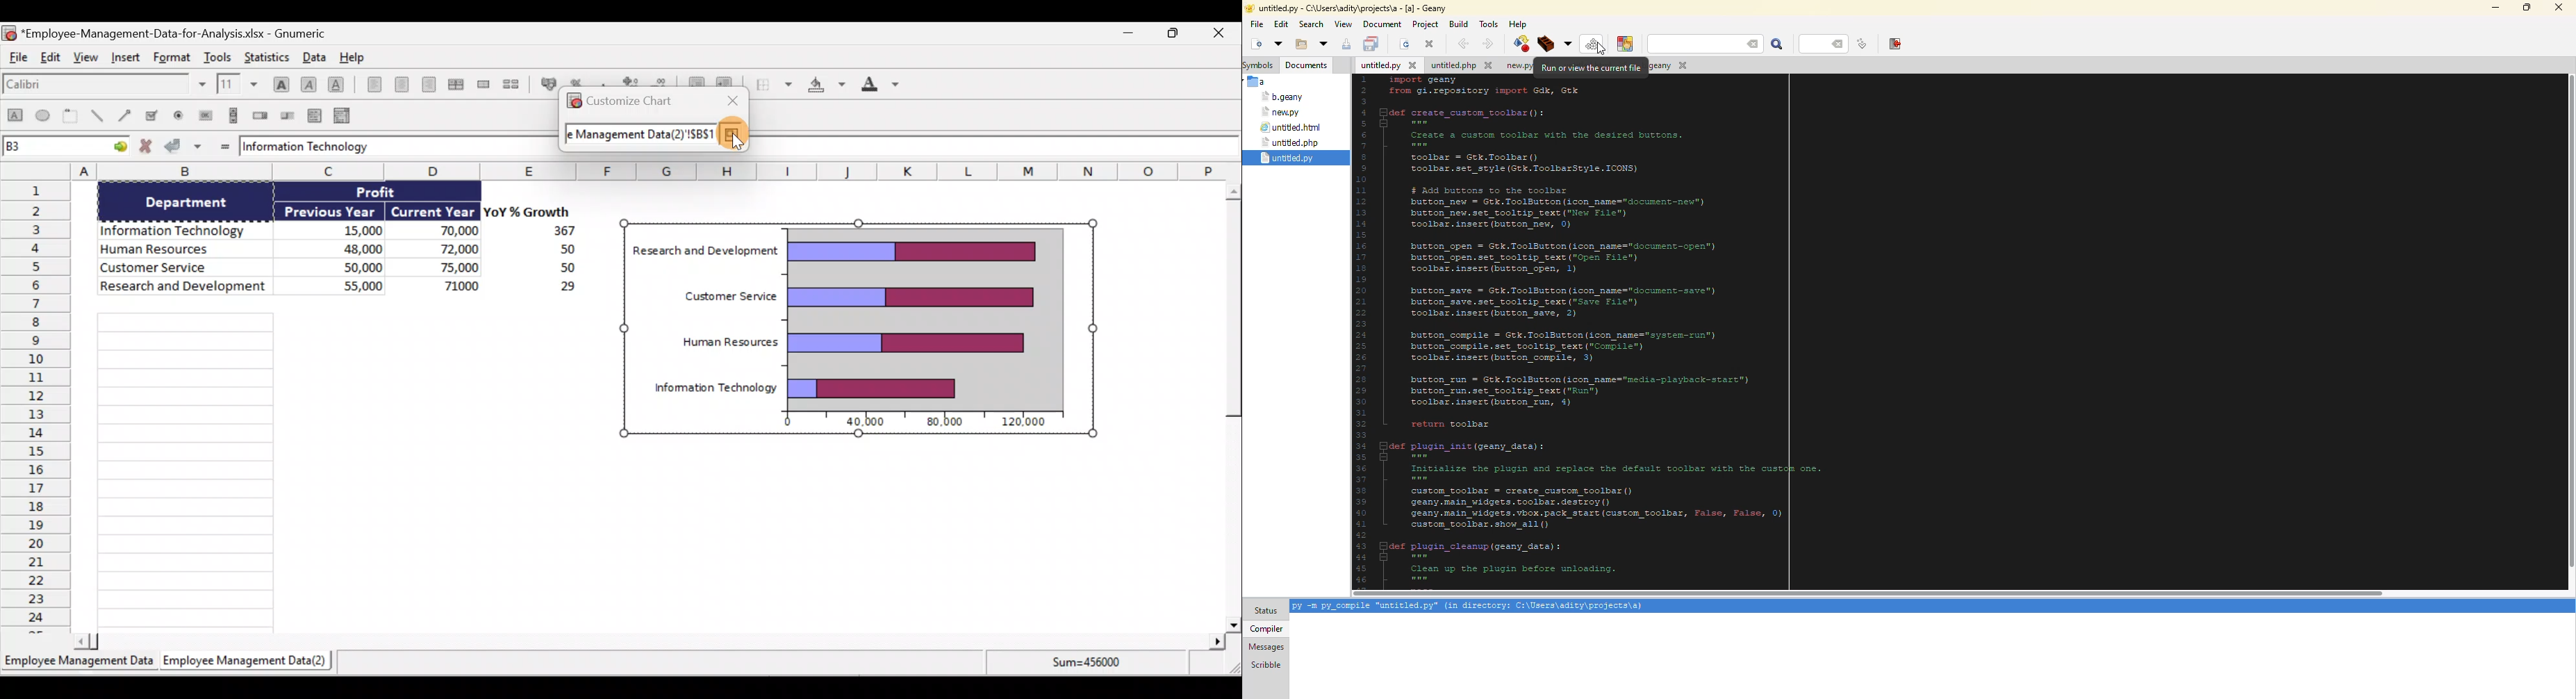  I want to click on Create a slider, so click(289, 115).